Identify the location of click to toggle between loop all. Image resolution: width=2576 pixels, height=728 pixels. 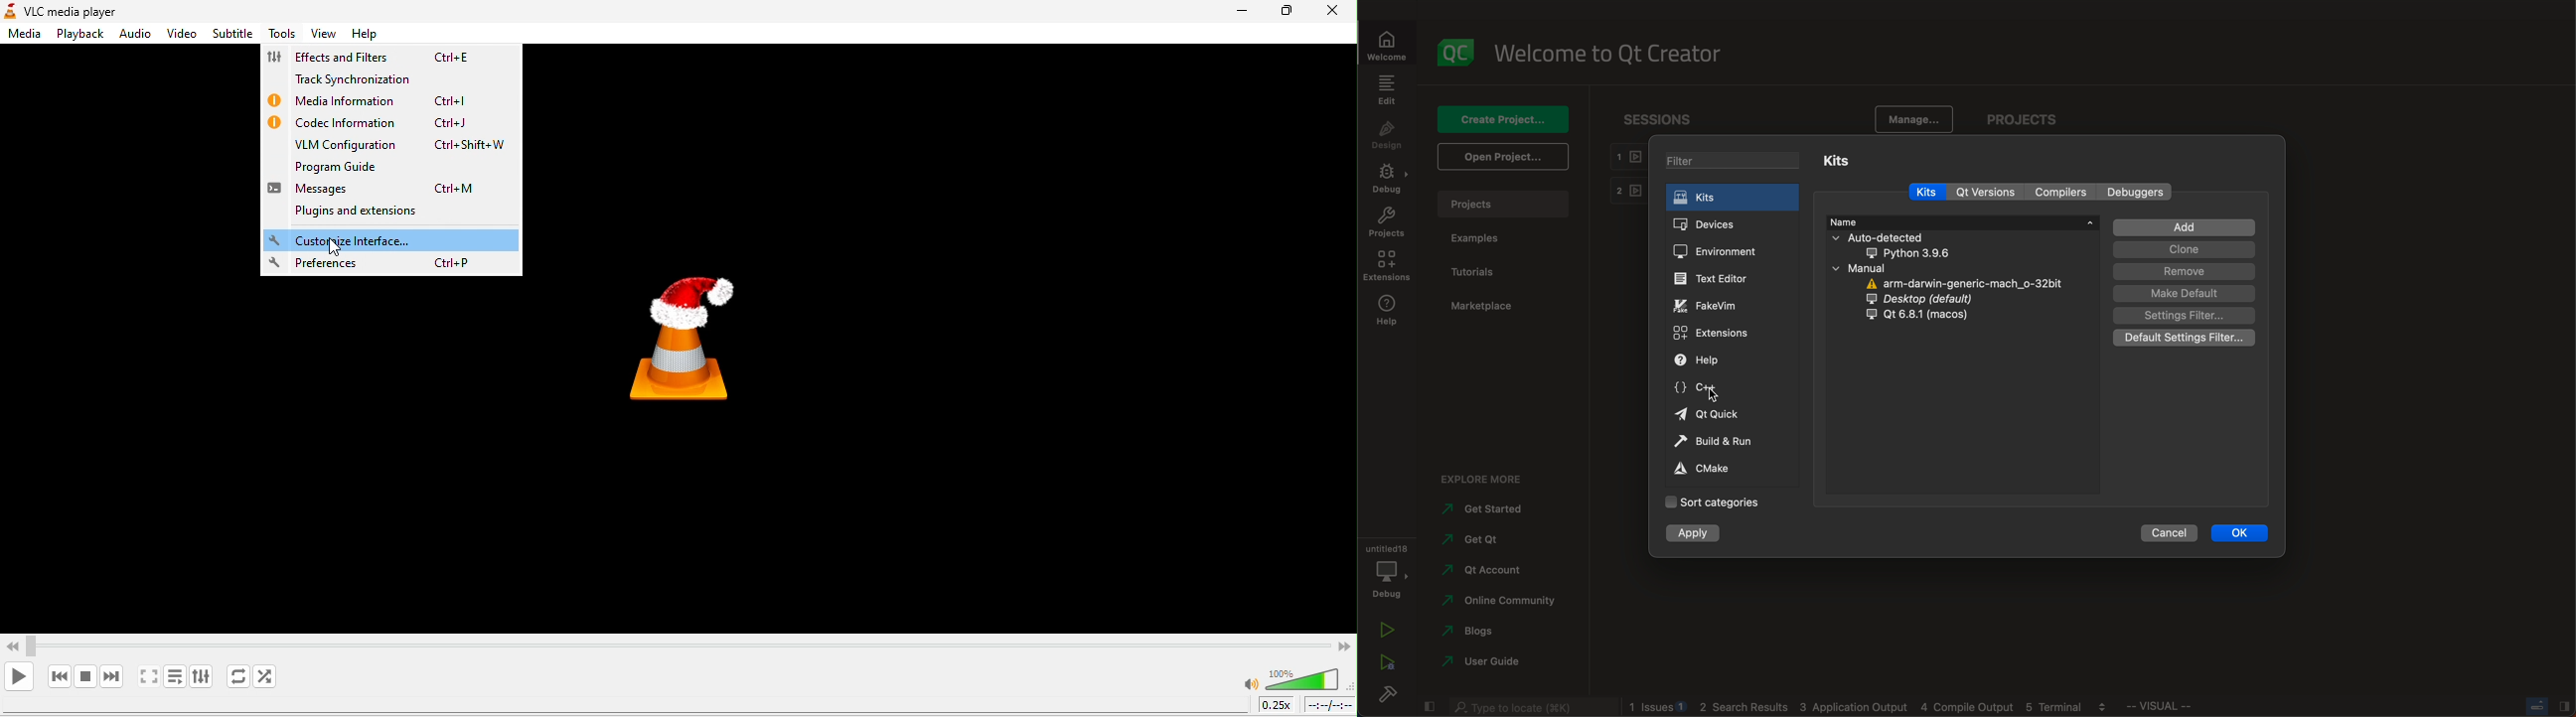
(234, 677).